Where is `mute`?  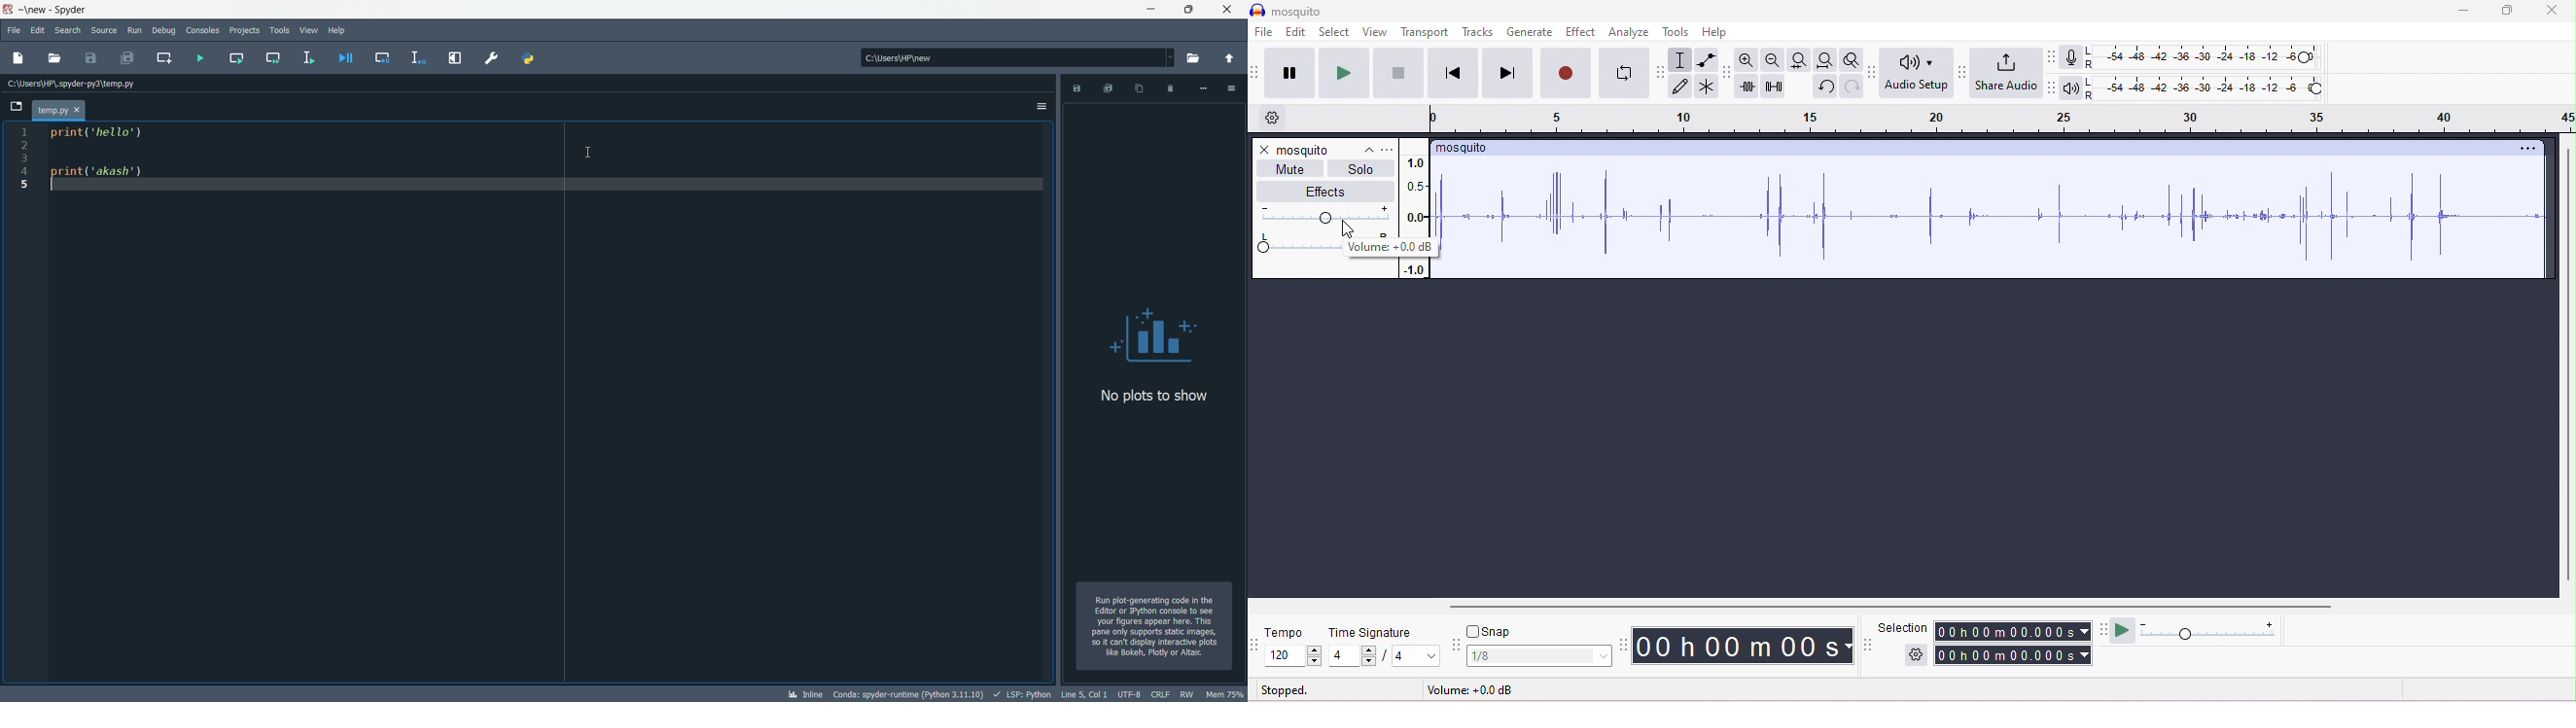 mute is located at coordinates (1291, 168).